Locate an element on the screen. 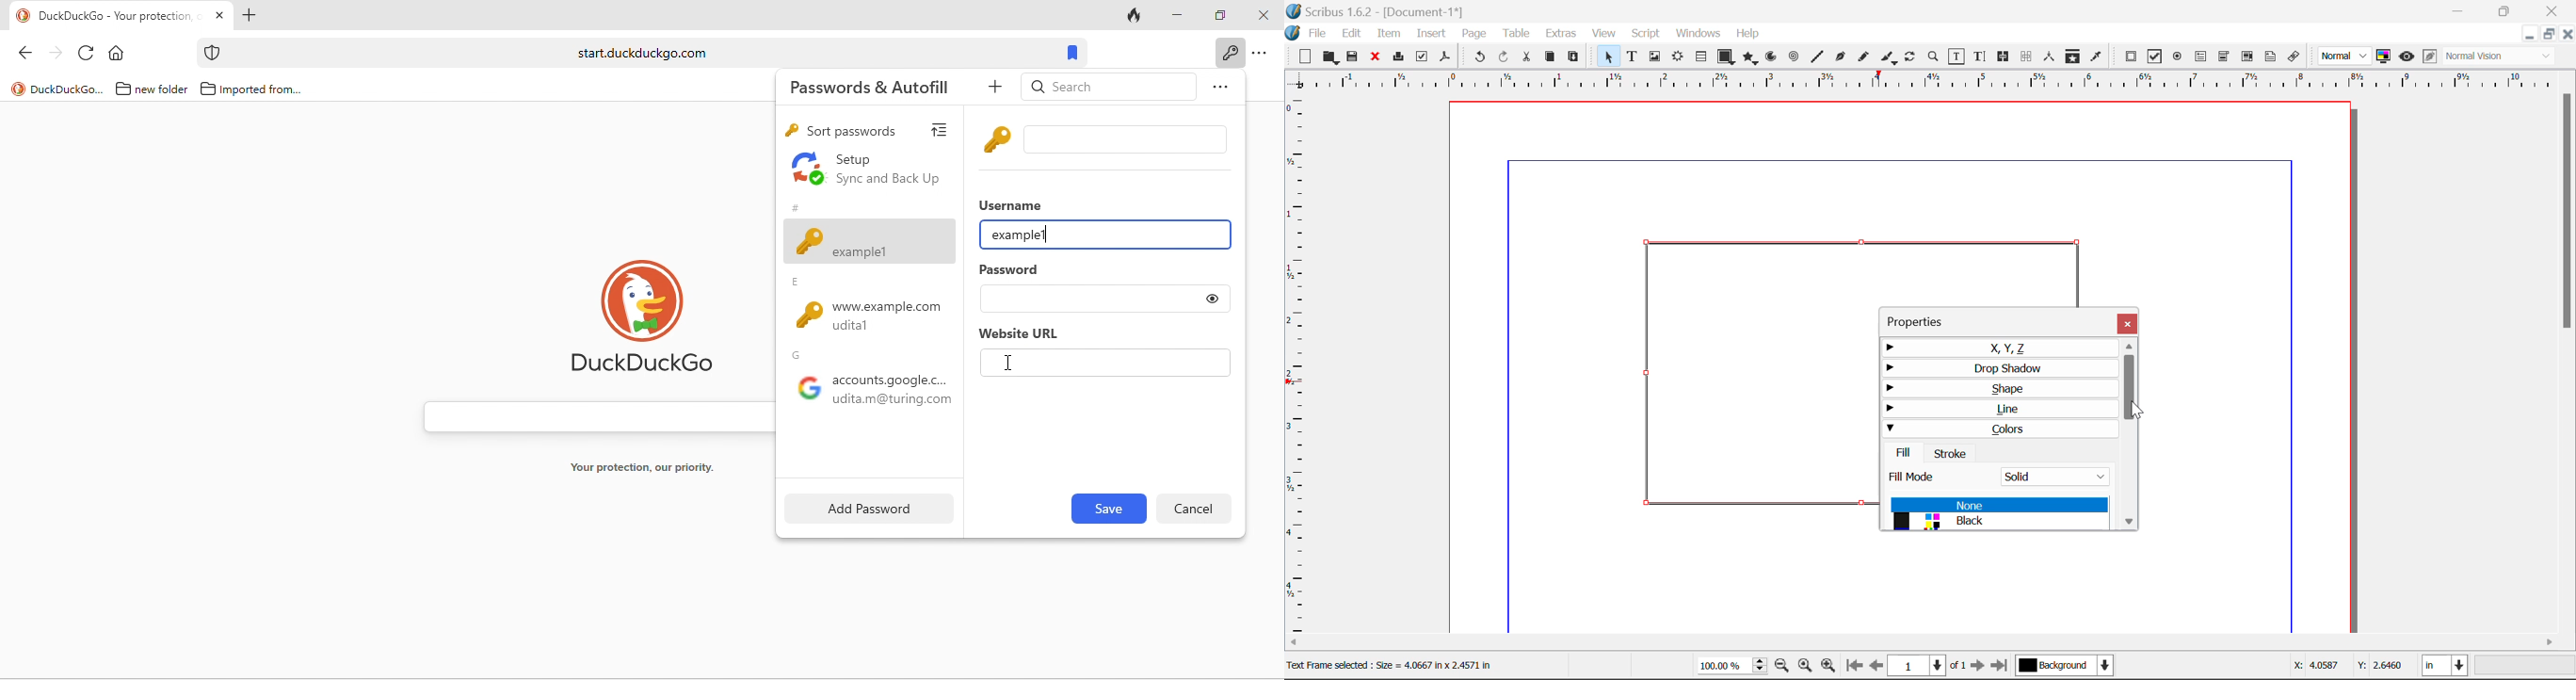 This screenshot has height=700, width=2576. Table is located at coordinates (1516, 32).